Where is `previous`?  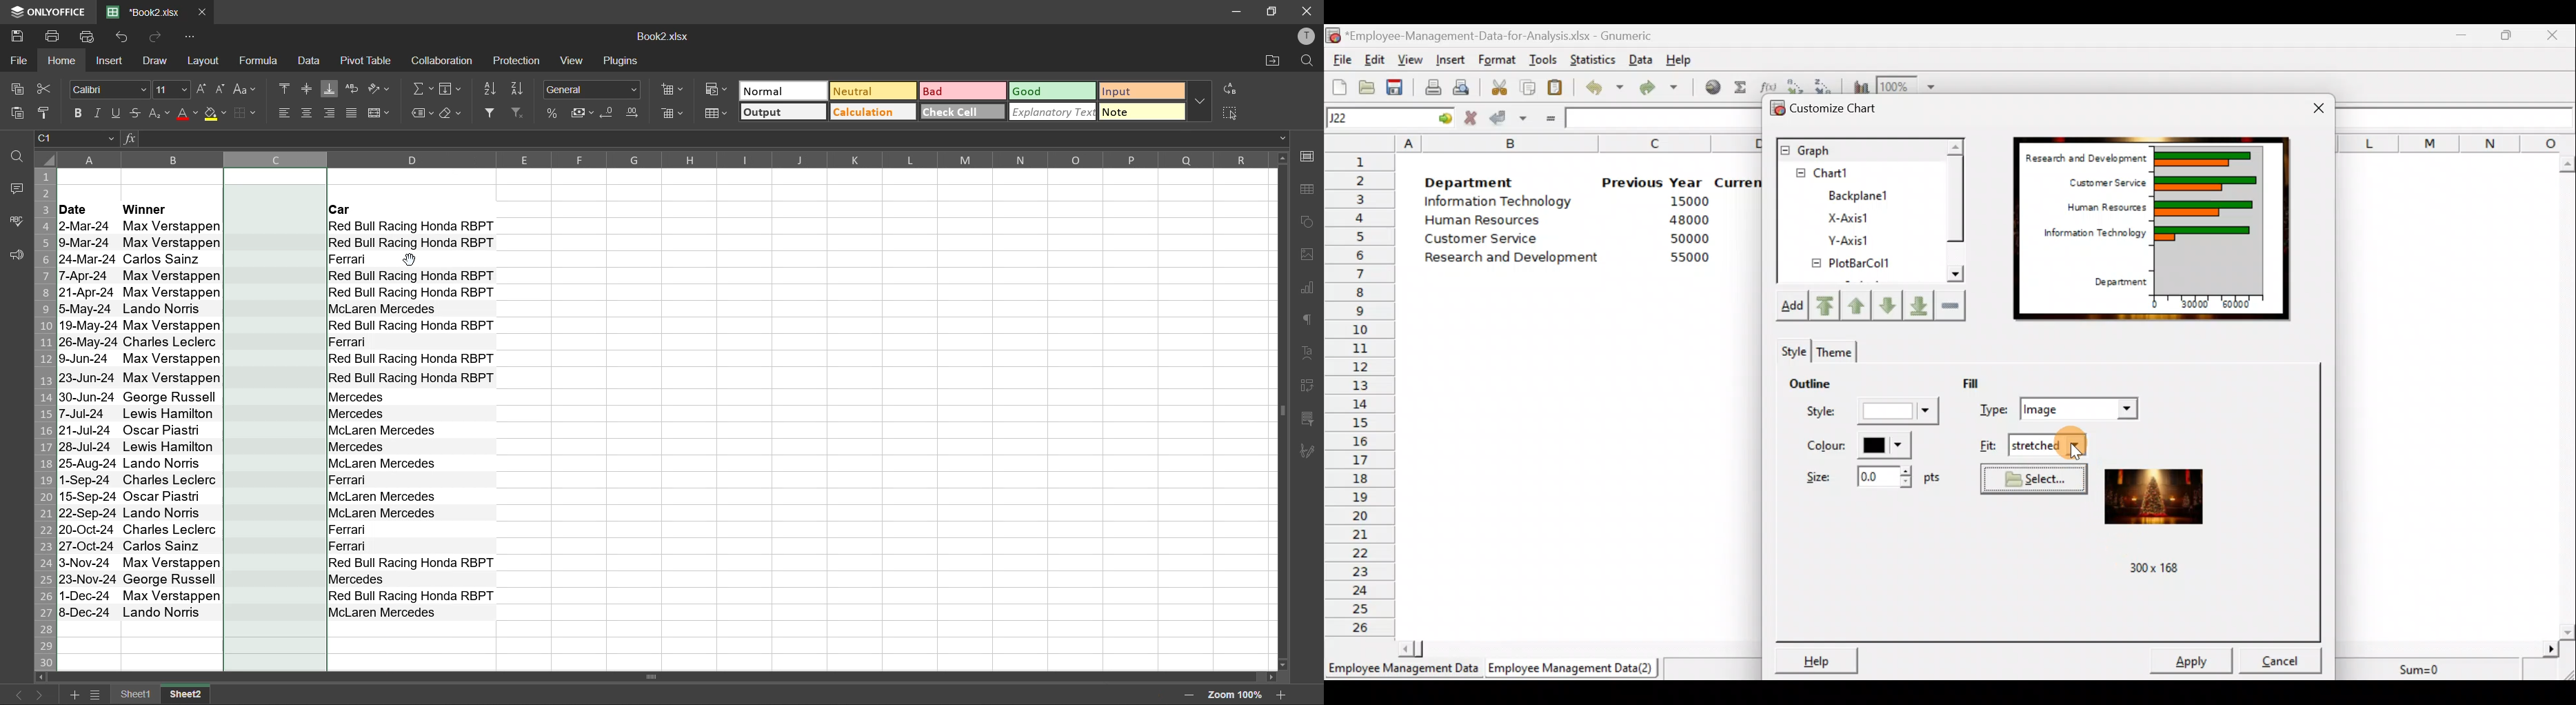
previous is located at coordinates (14, 693).